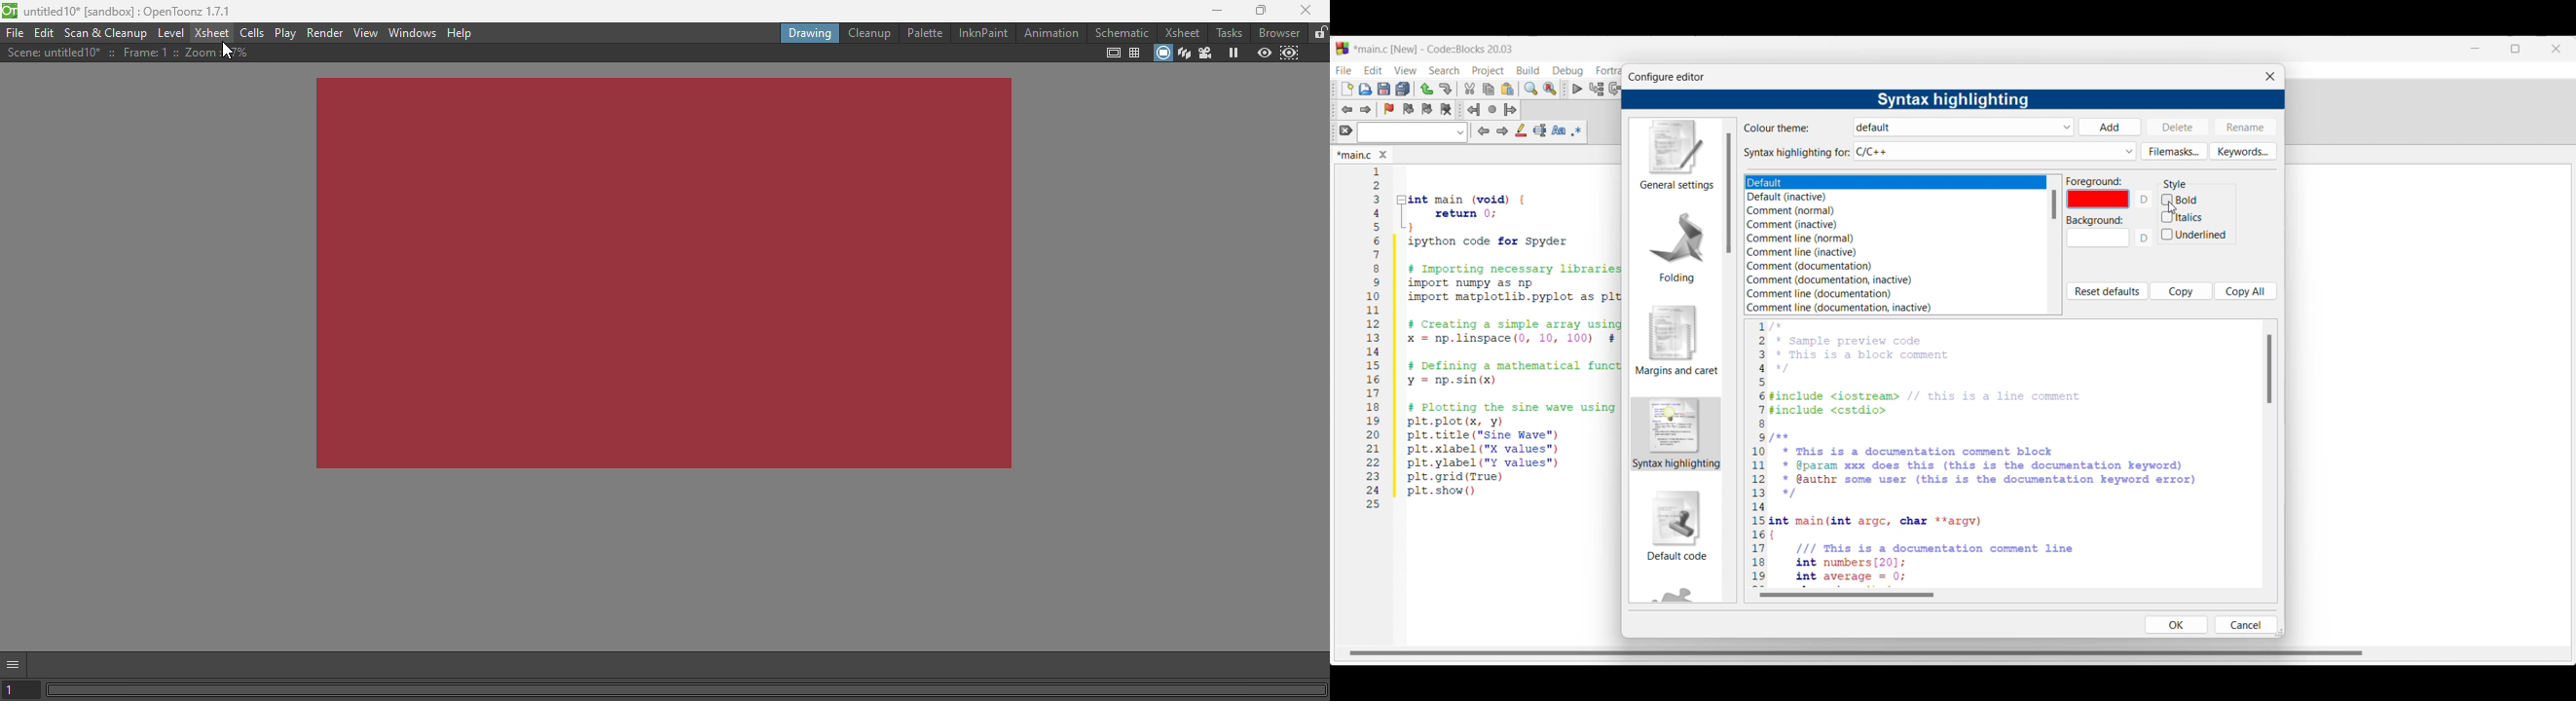 Image resolution: width=2576 pixels, height=728 pixels. What do you see at coordinates (1342, 49) in the screenshot?
I see `codeblock logo` at bounding box center [1342, 49].